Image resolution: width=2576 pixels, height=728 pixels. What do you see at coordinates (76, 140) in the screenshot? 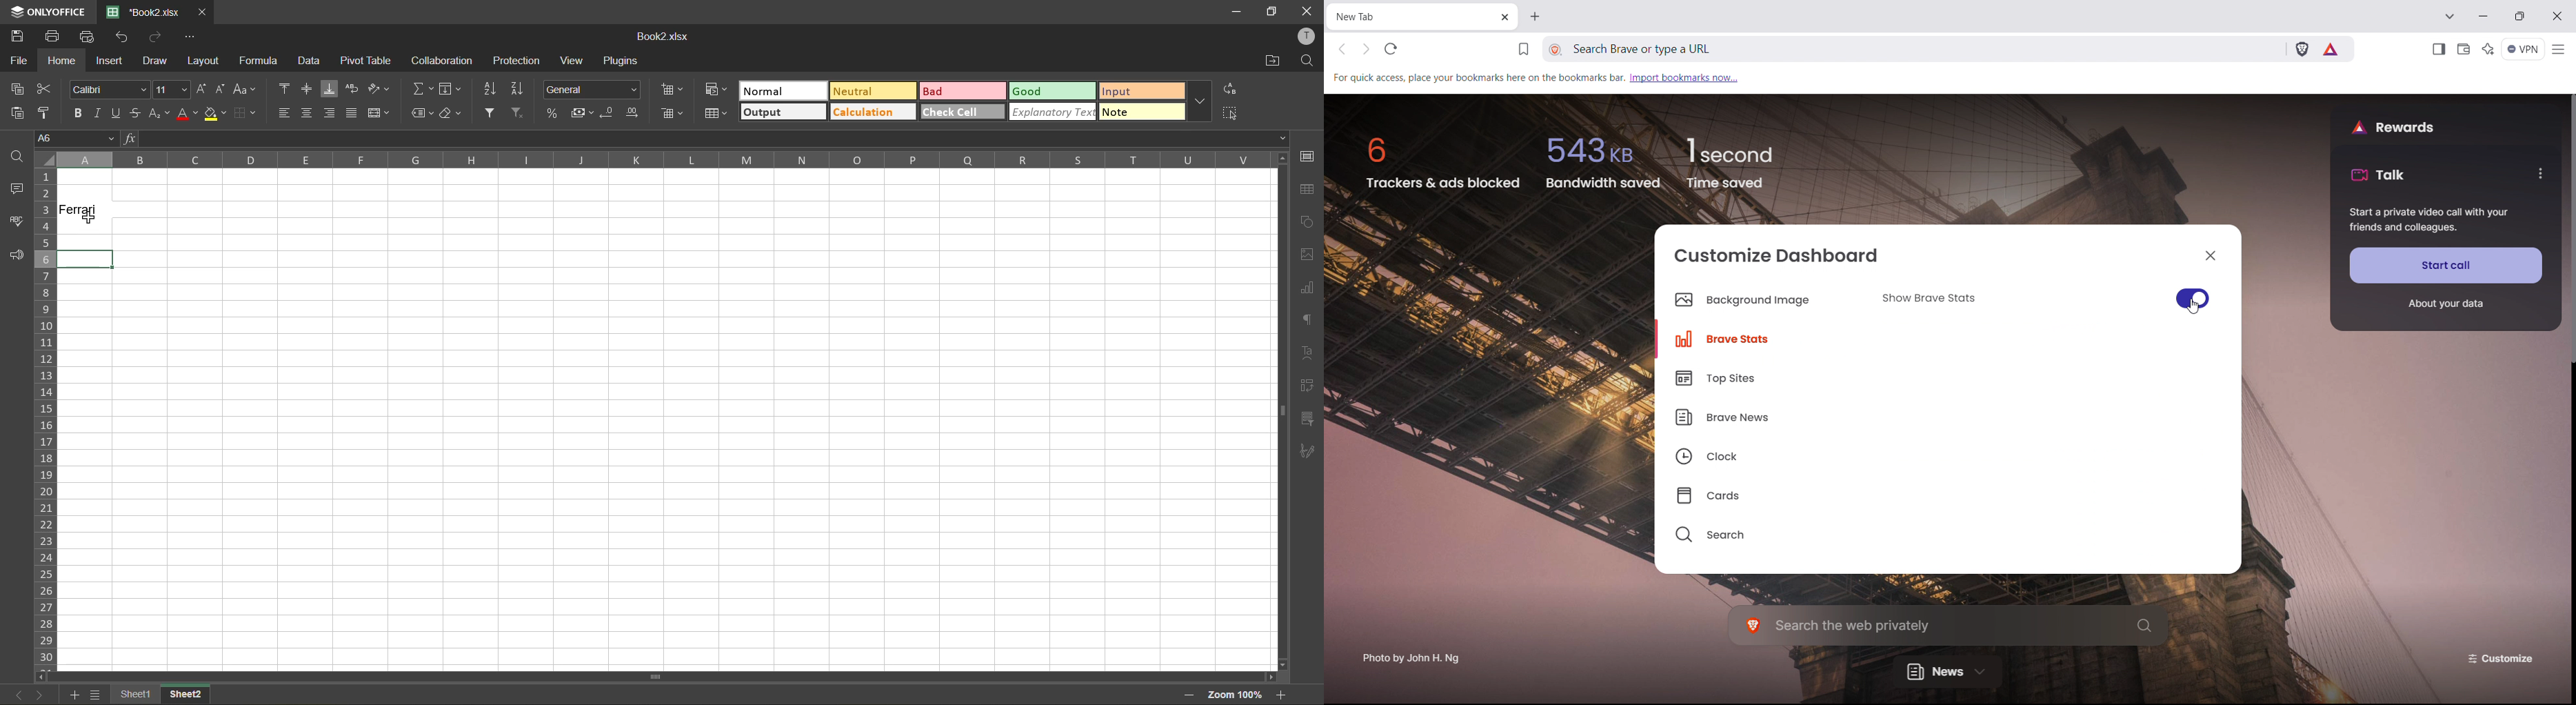
I see `cell address` at bounding box center [76, 140].